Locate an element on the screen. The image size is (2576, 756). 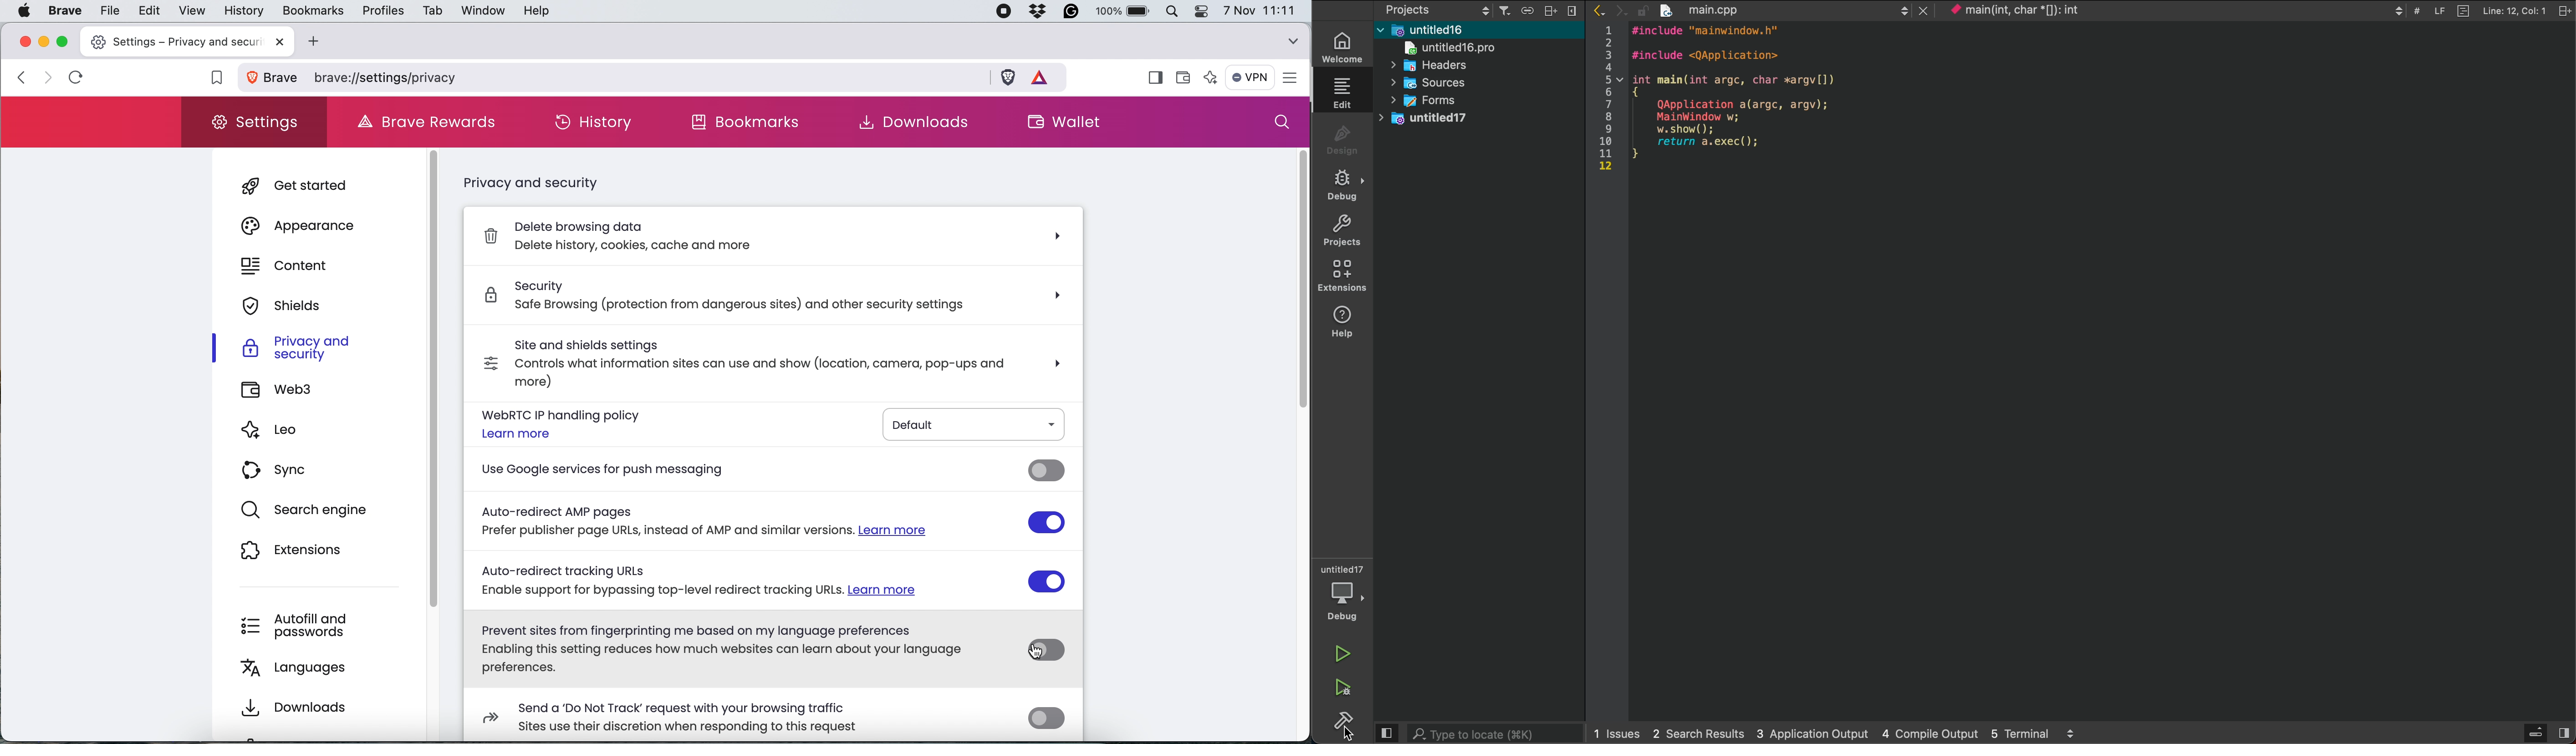
Line : 12, Col: 1 is located at coordinates (2515, 11).